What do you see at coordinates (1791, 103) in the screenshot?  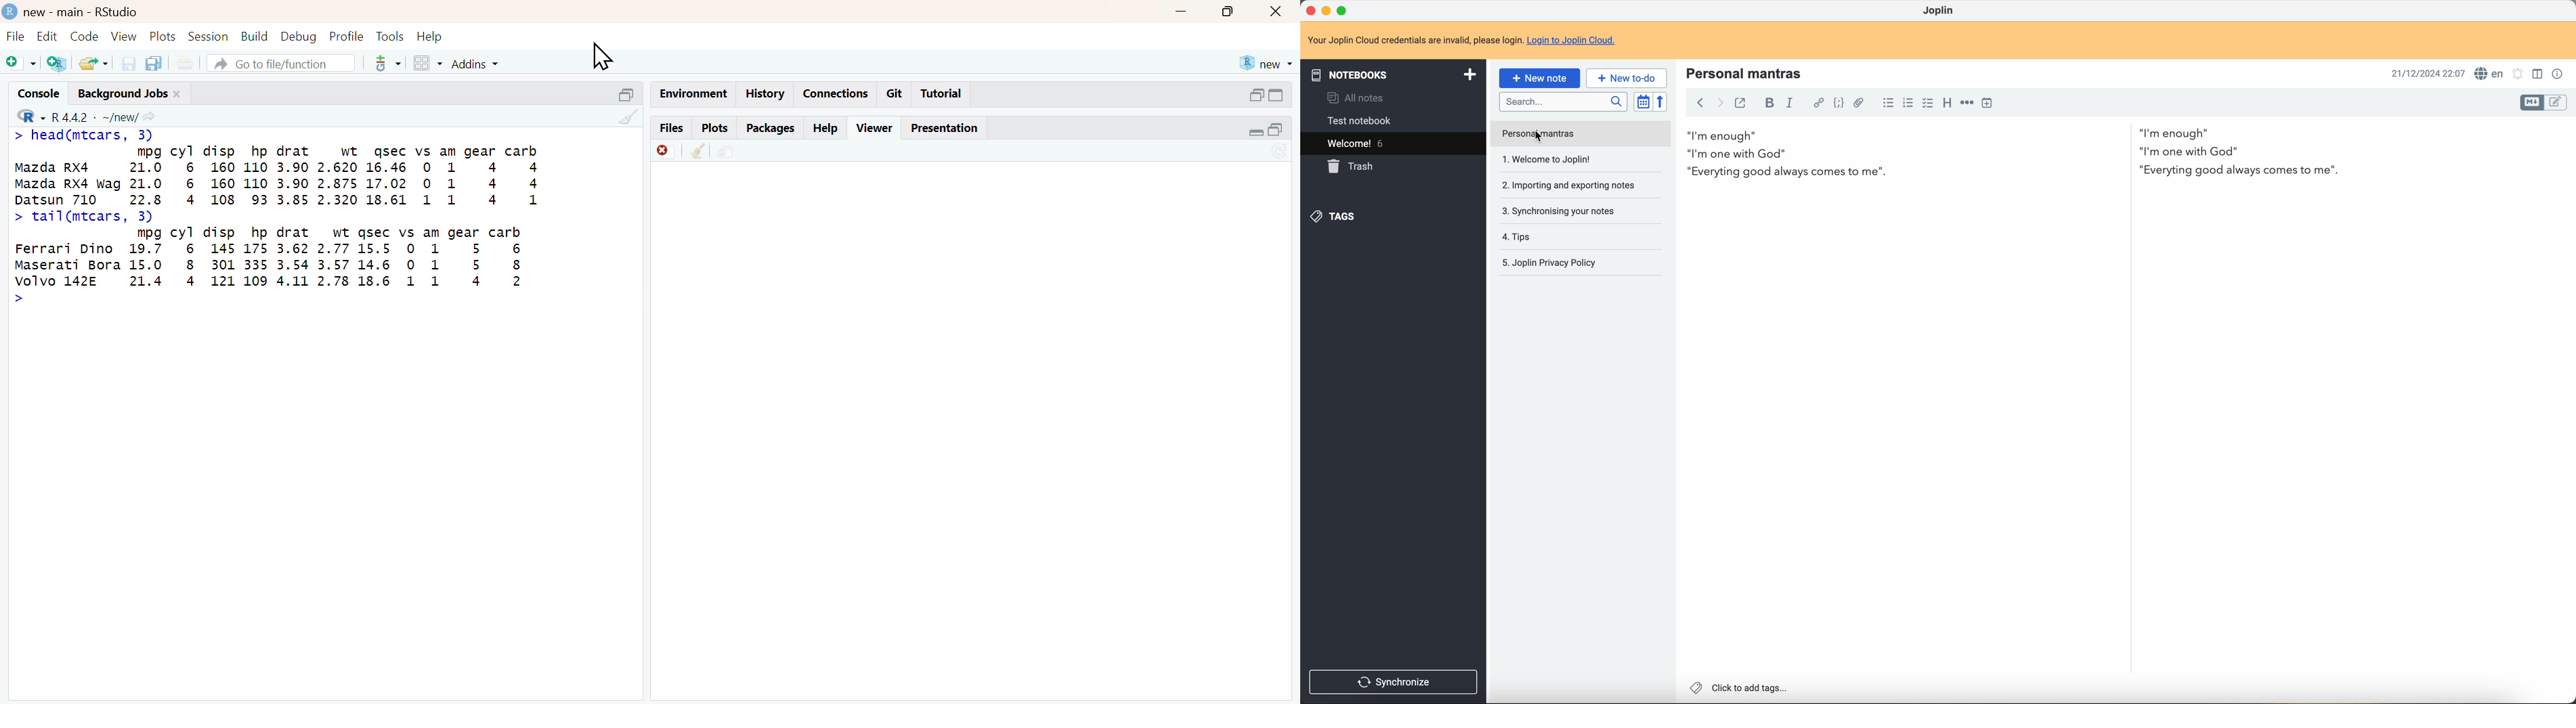 I see `italic` at bounding box center [1791, 103].